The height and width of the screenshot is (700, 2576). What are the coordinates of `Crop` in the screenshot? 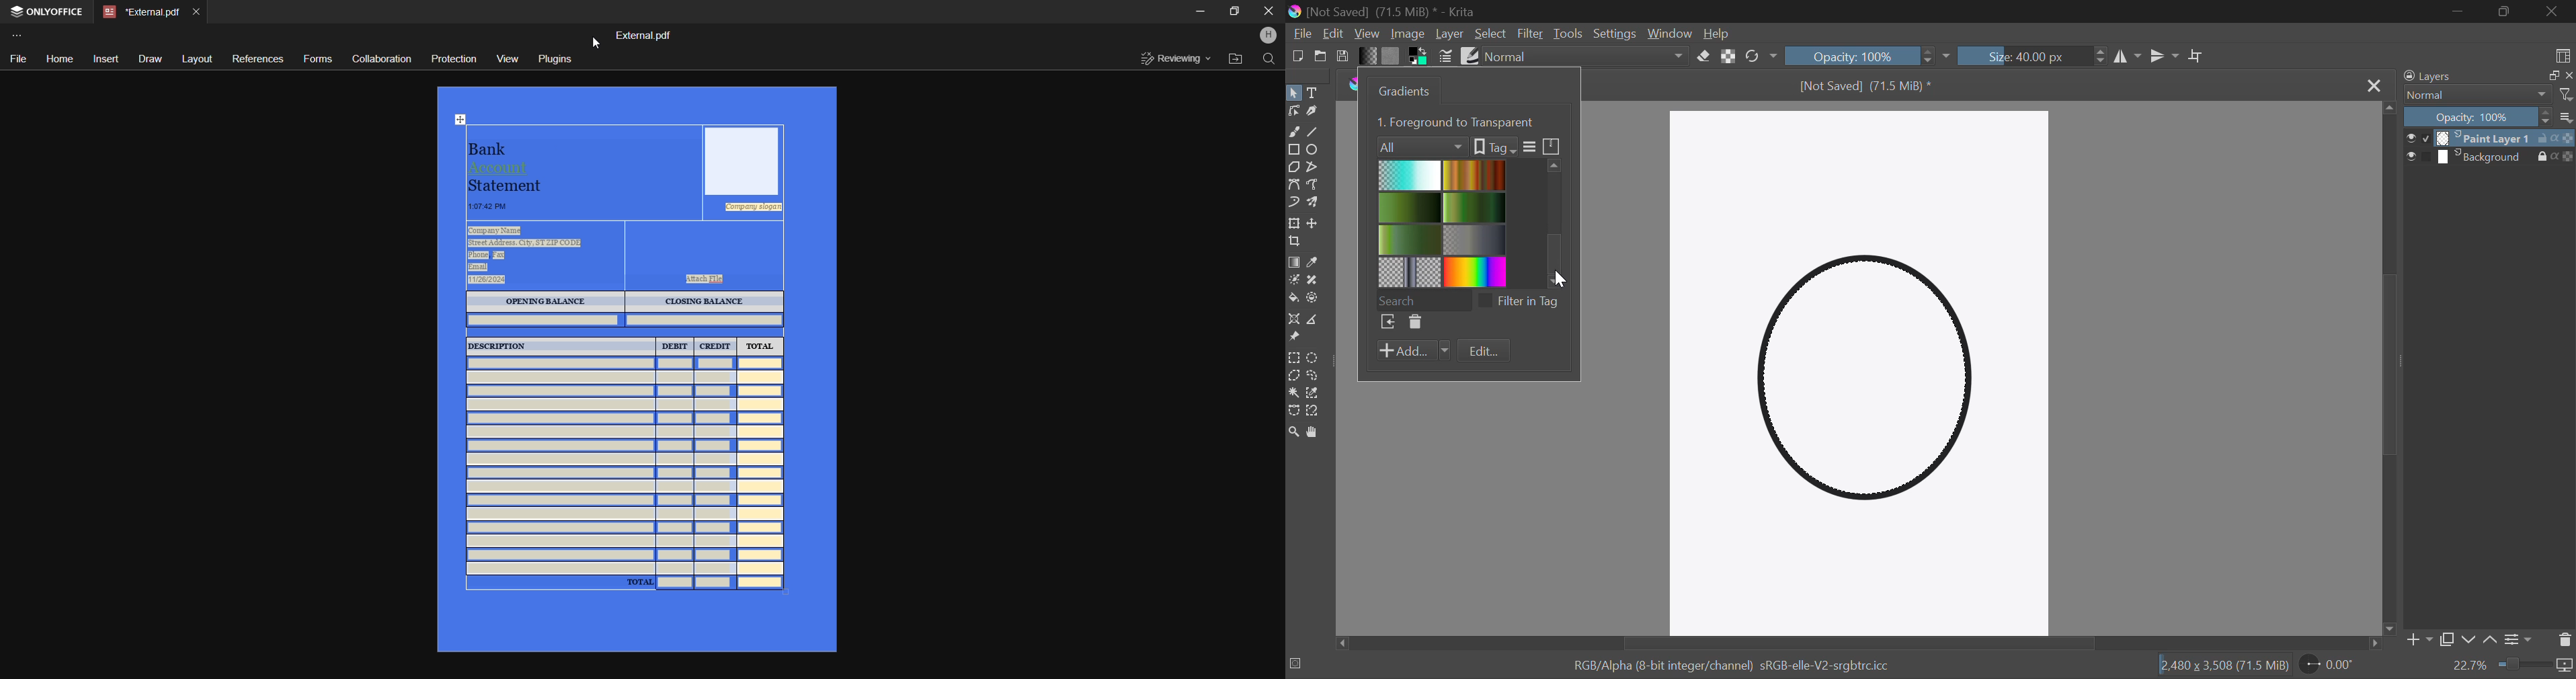 It's located at (2196, 56).